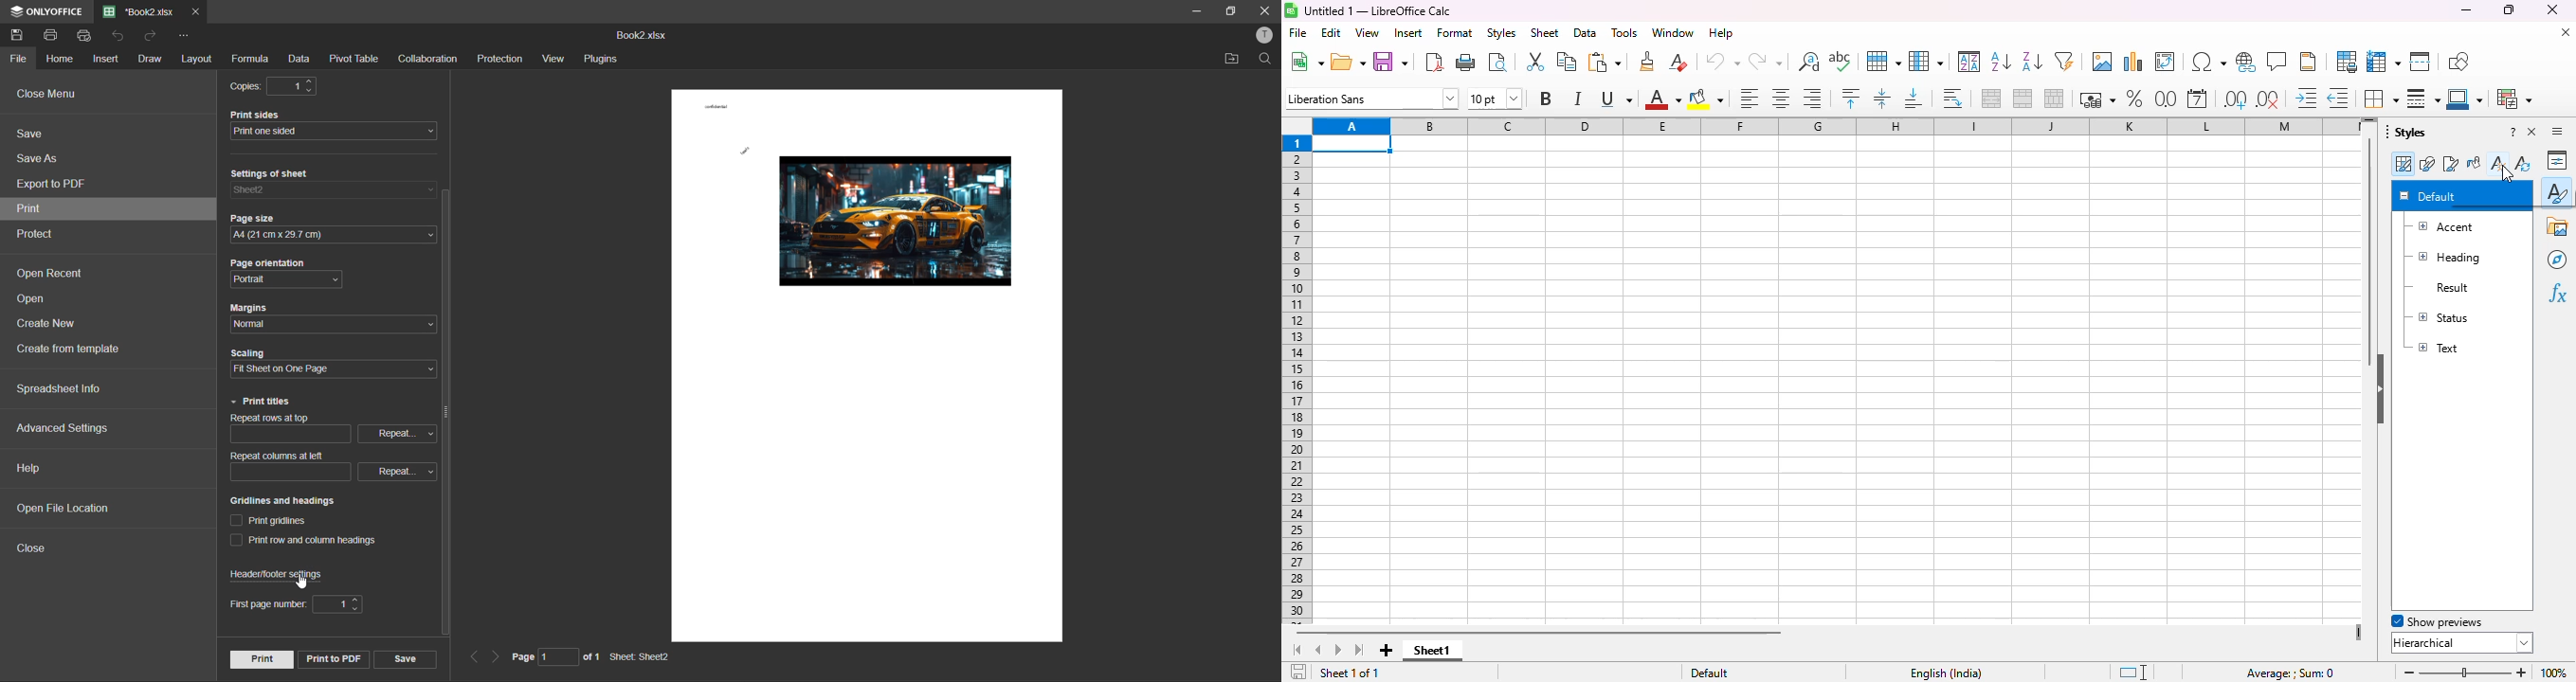  I want to click on align bottom, so click(1912, 99).